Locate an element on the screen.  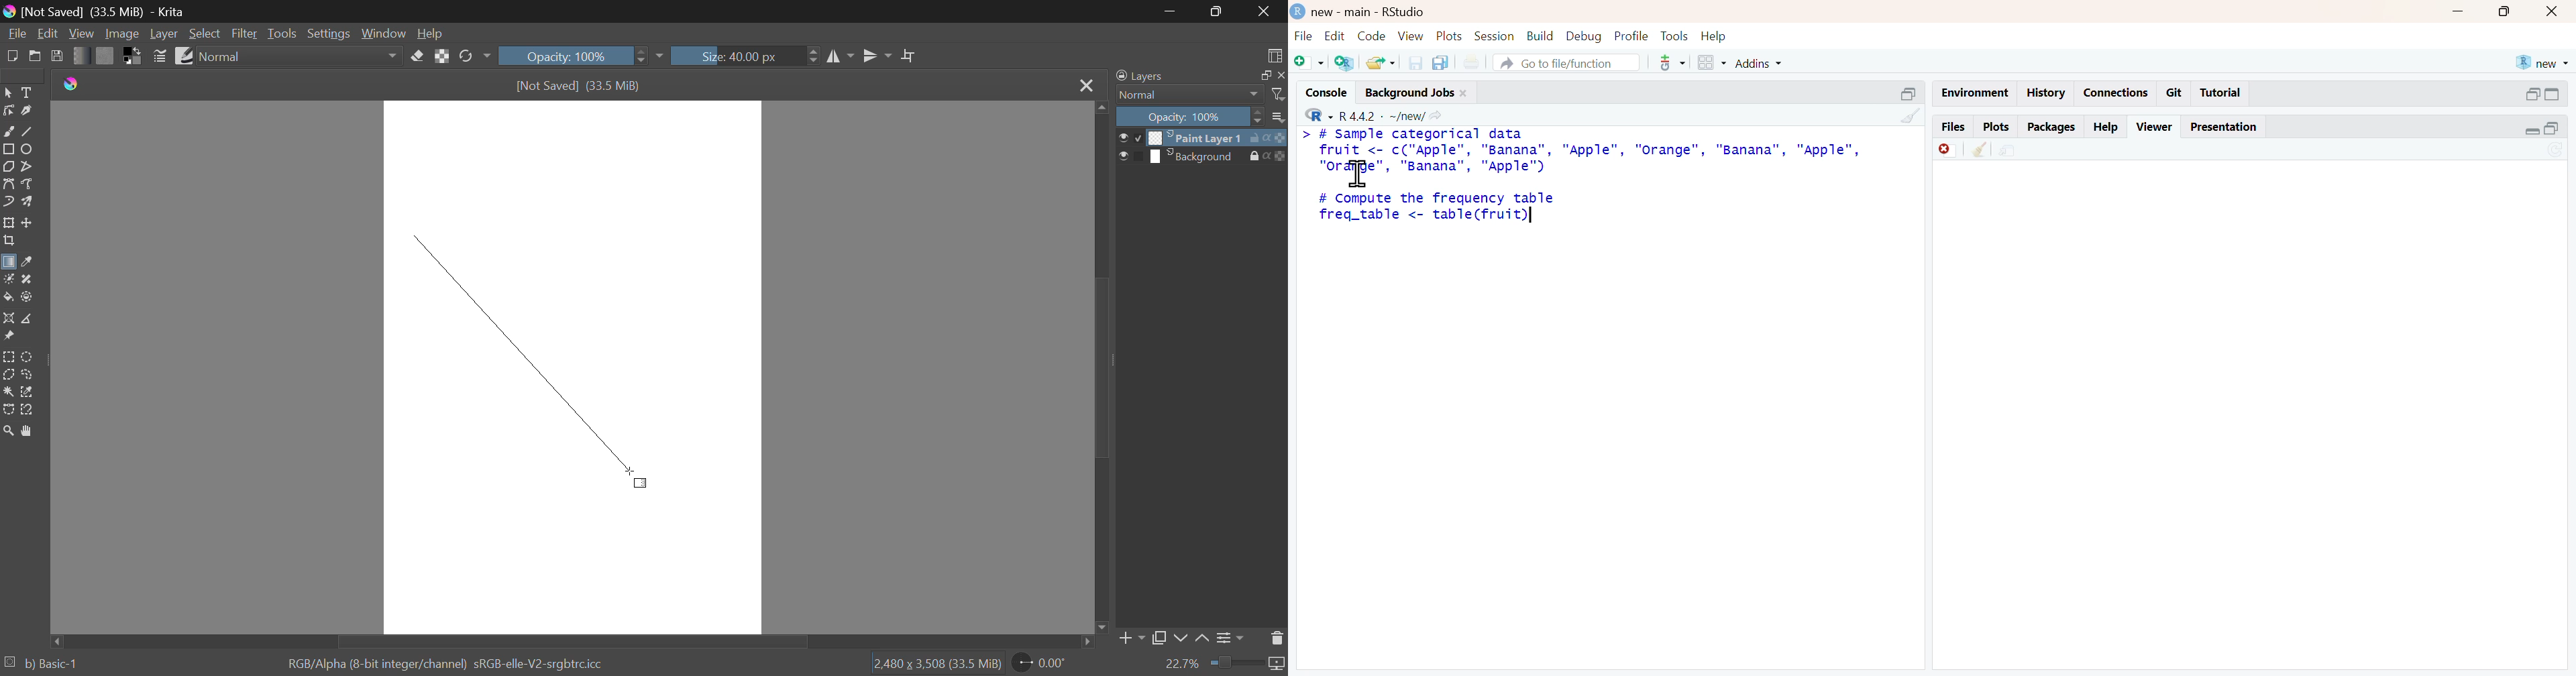
Open is located at coordinates (35, 56).